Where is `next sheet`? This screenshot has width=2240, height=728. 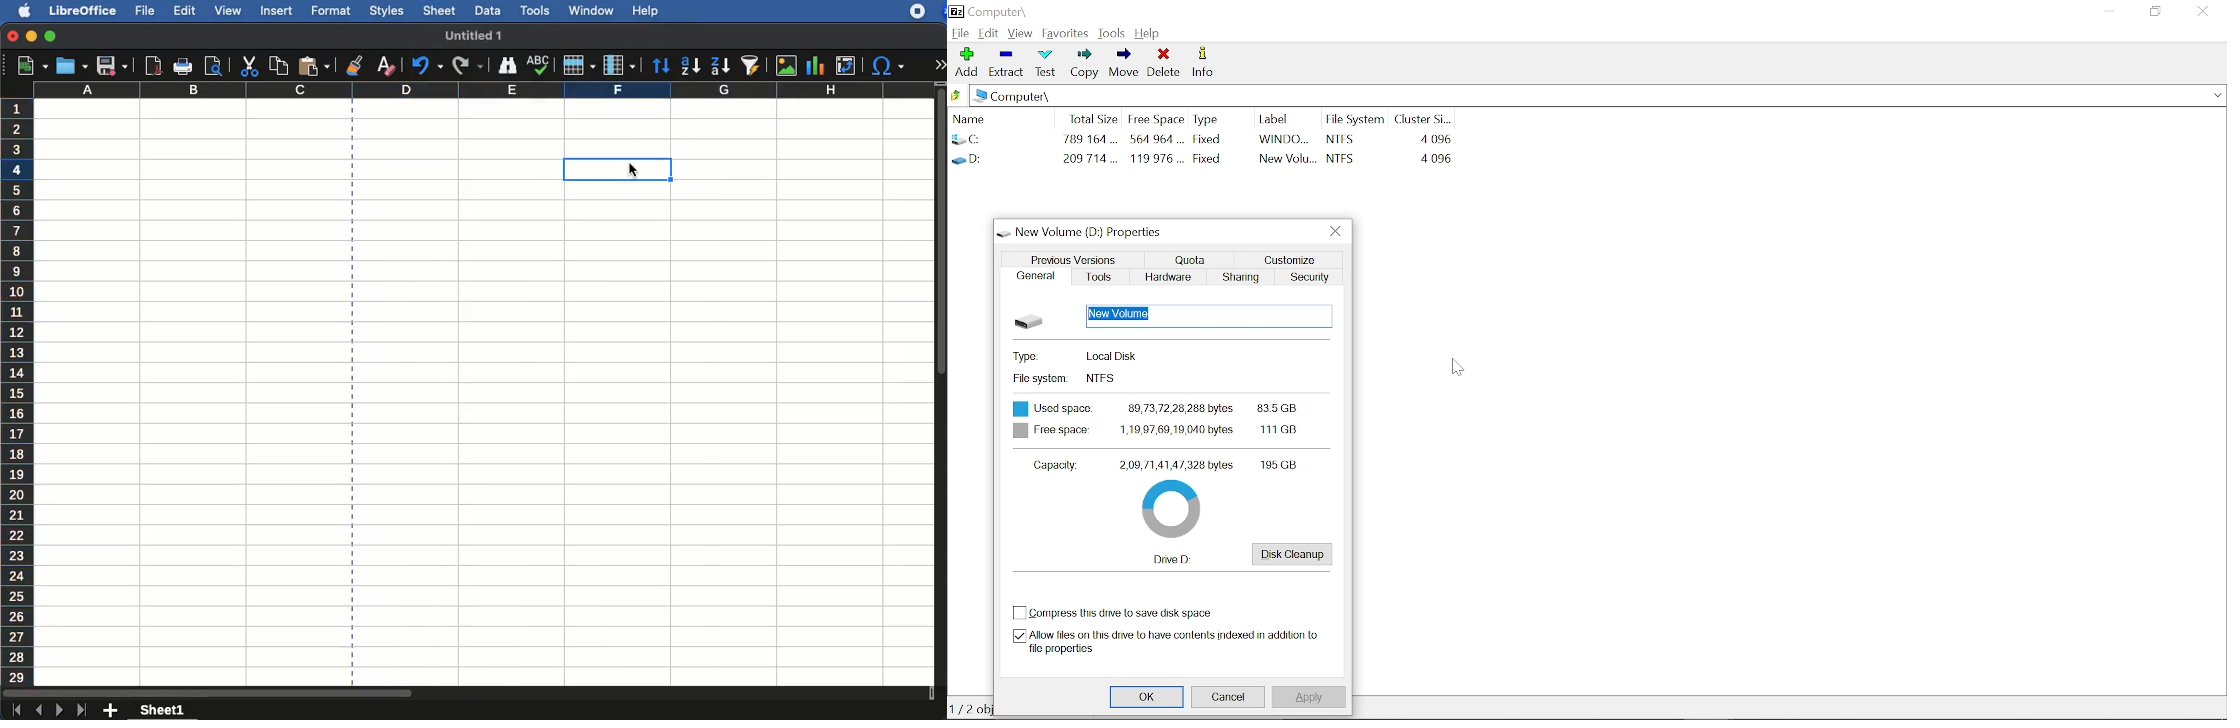 next sheet is located at coordinates (58, 712).